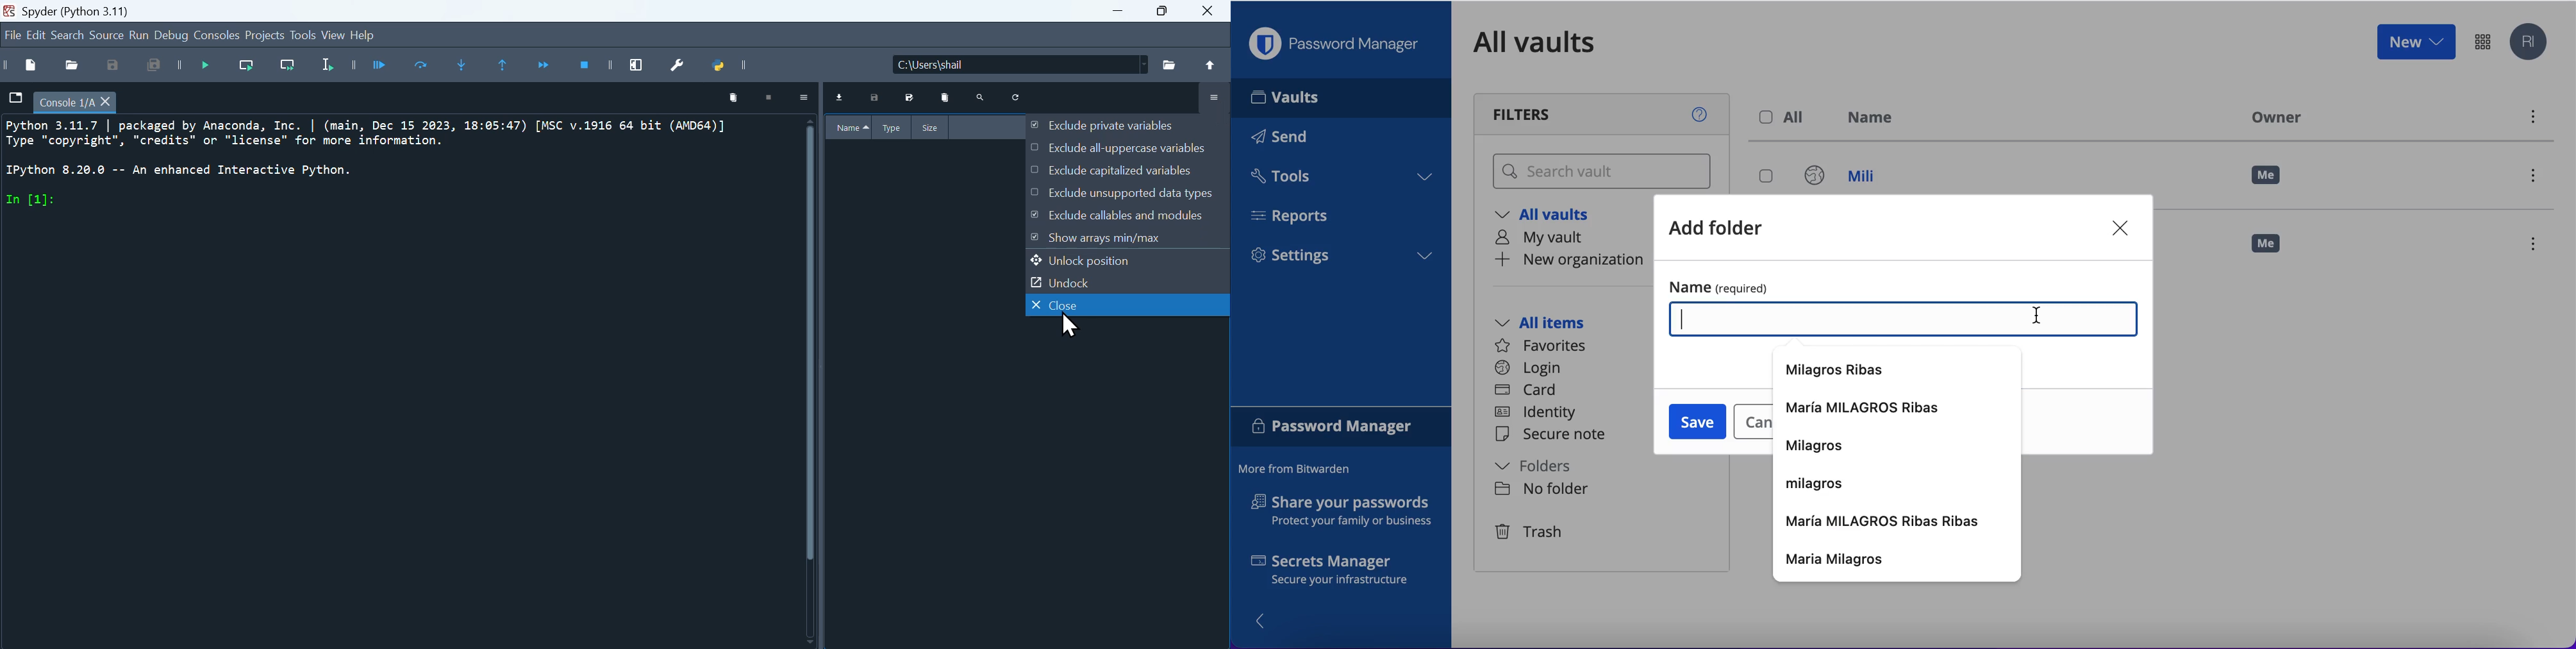 The height and width of the screenshot is (672, 2576). Describe the element at coordinates (908, 99) in the screenshot. I see `Save as` at that location.